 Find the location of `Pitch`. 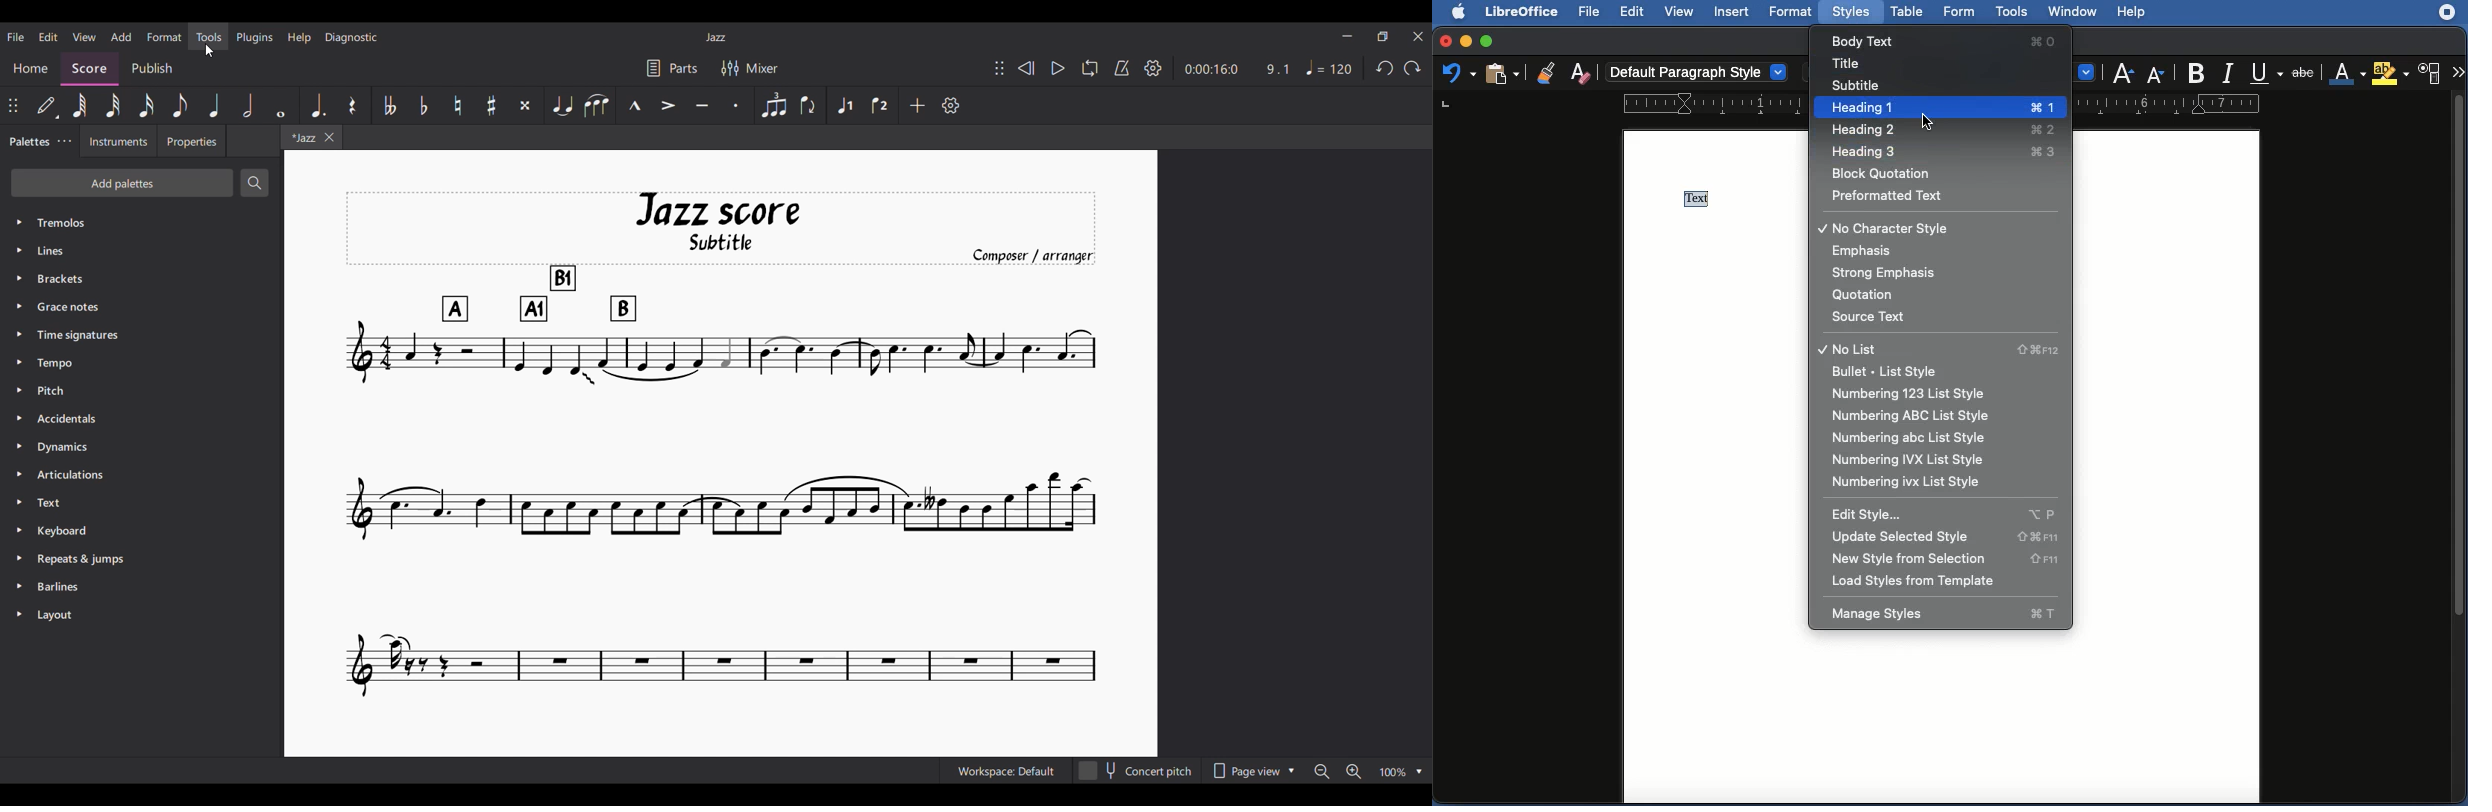

Pitch is located at coordinates (141, 390).